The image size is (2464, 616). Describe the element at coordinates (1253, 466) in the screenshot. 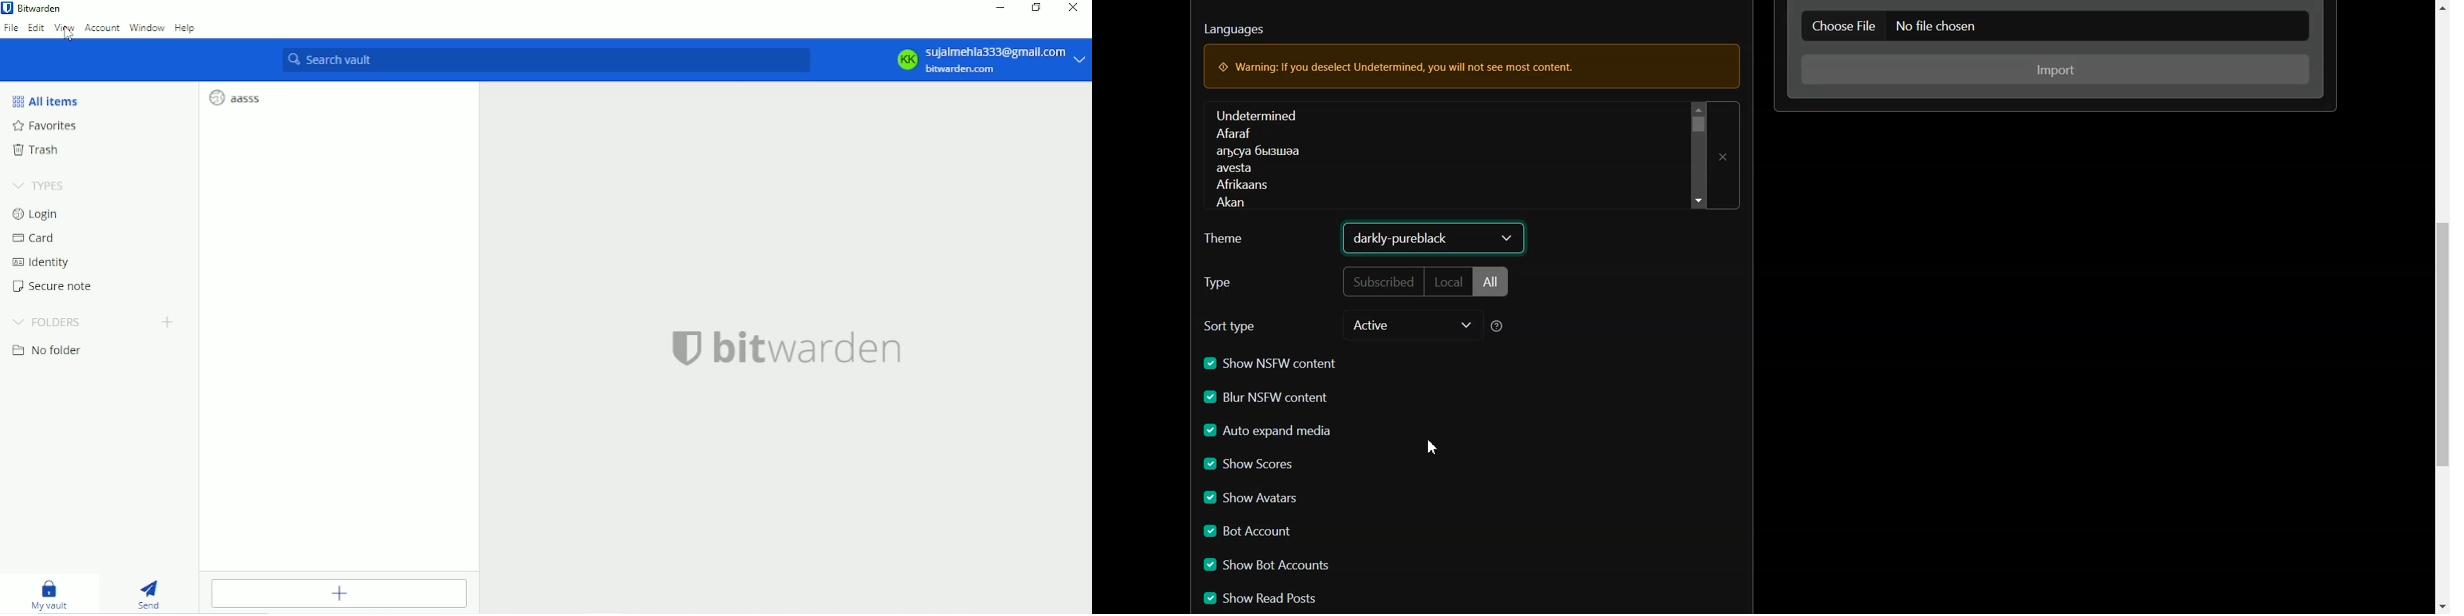

I see `Show Scores` at that location.